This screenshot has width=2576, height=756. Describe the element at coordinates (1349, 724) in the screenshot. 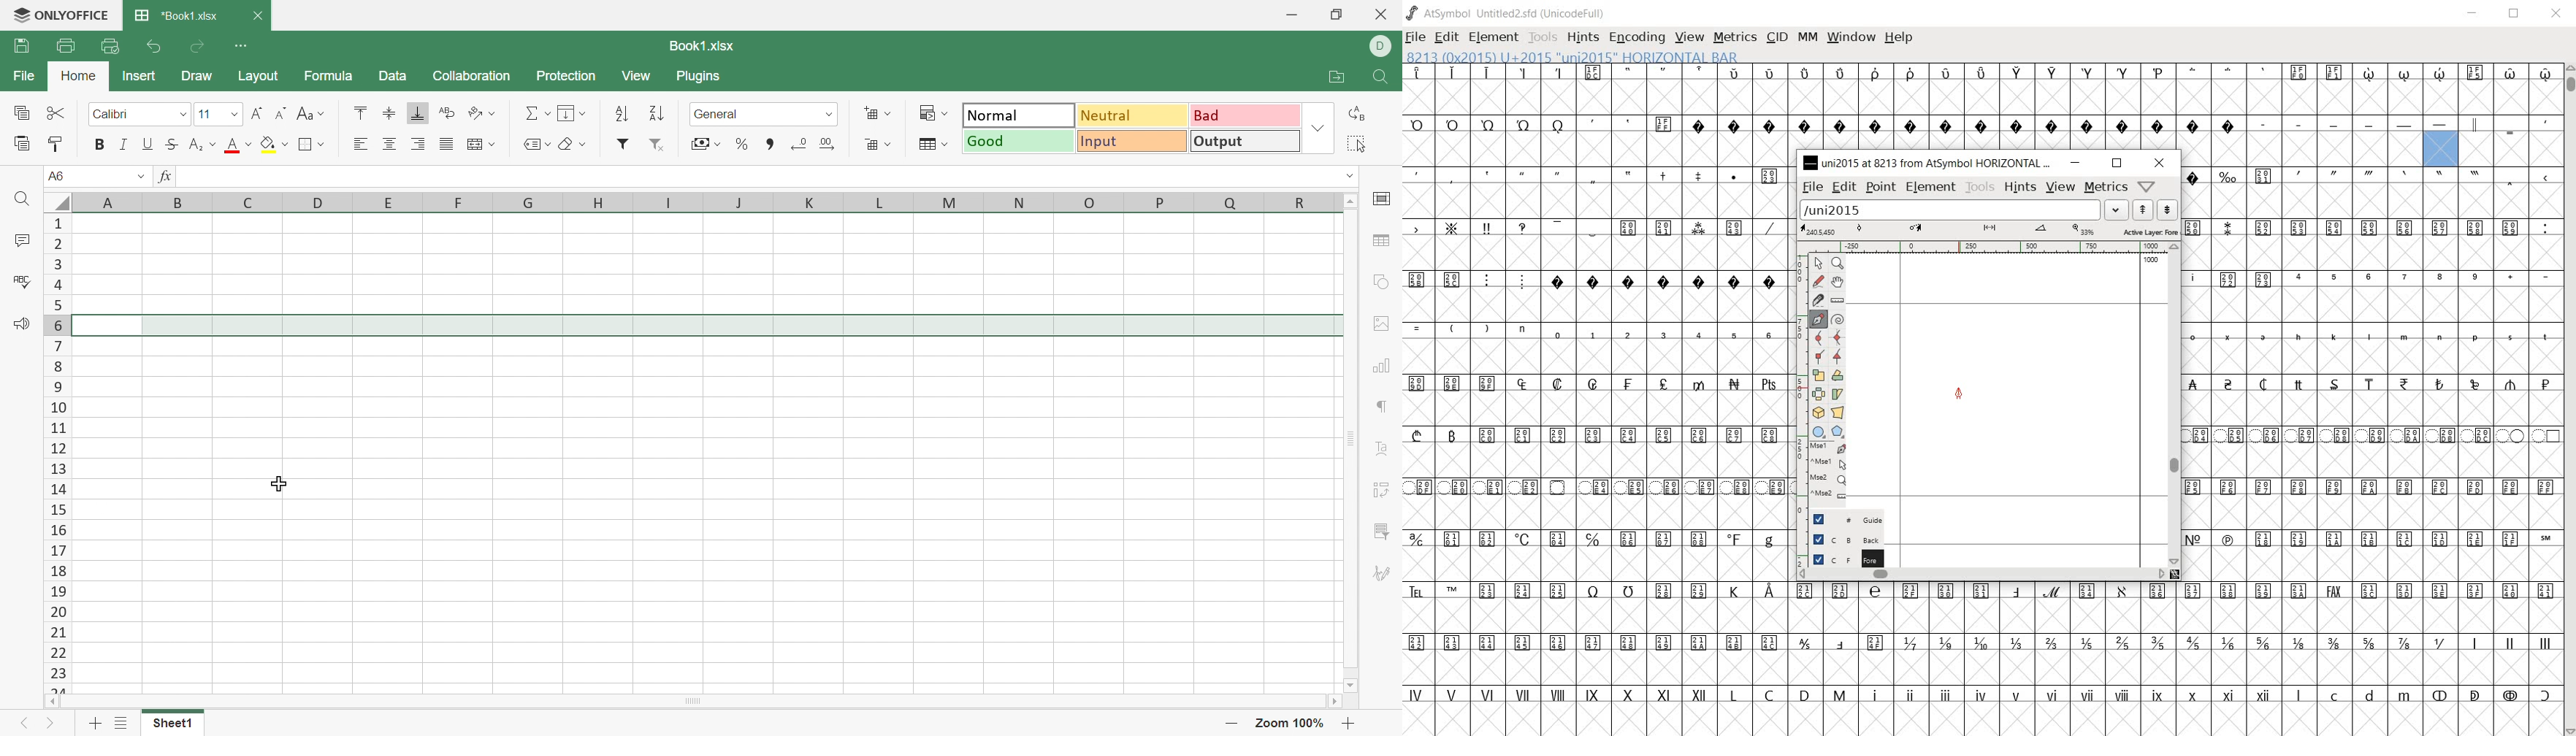

I see `Zoom in` at that location.